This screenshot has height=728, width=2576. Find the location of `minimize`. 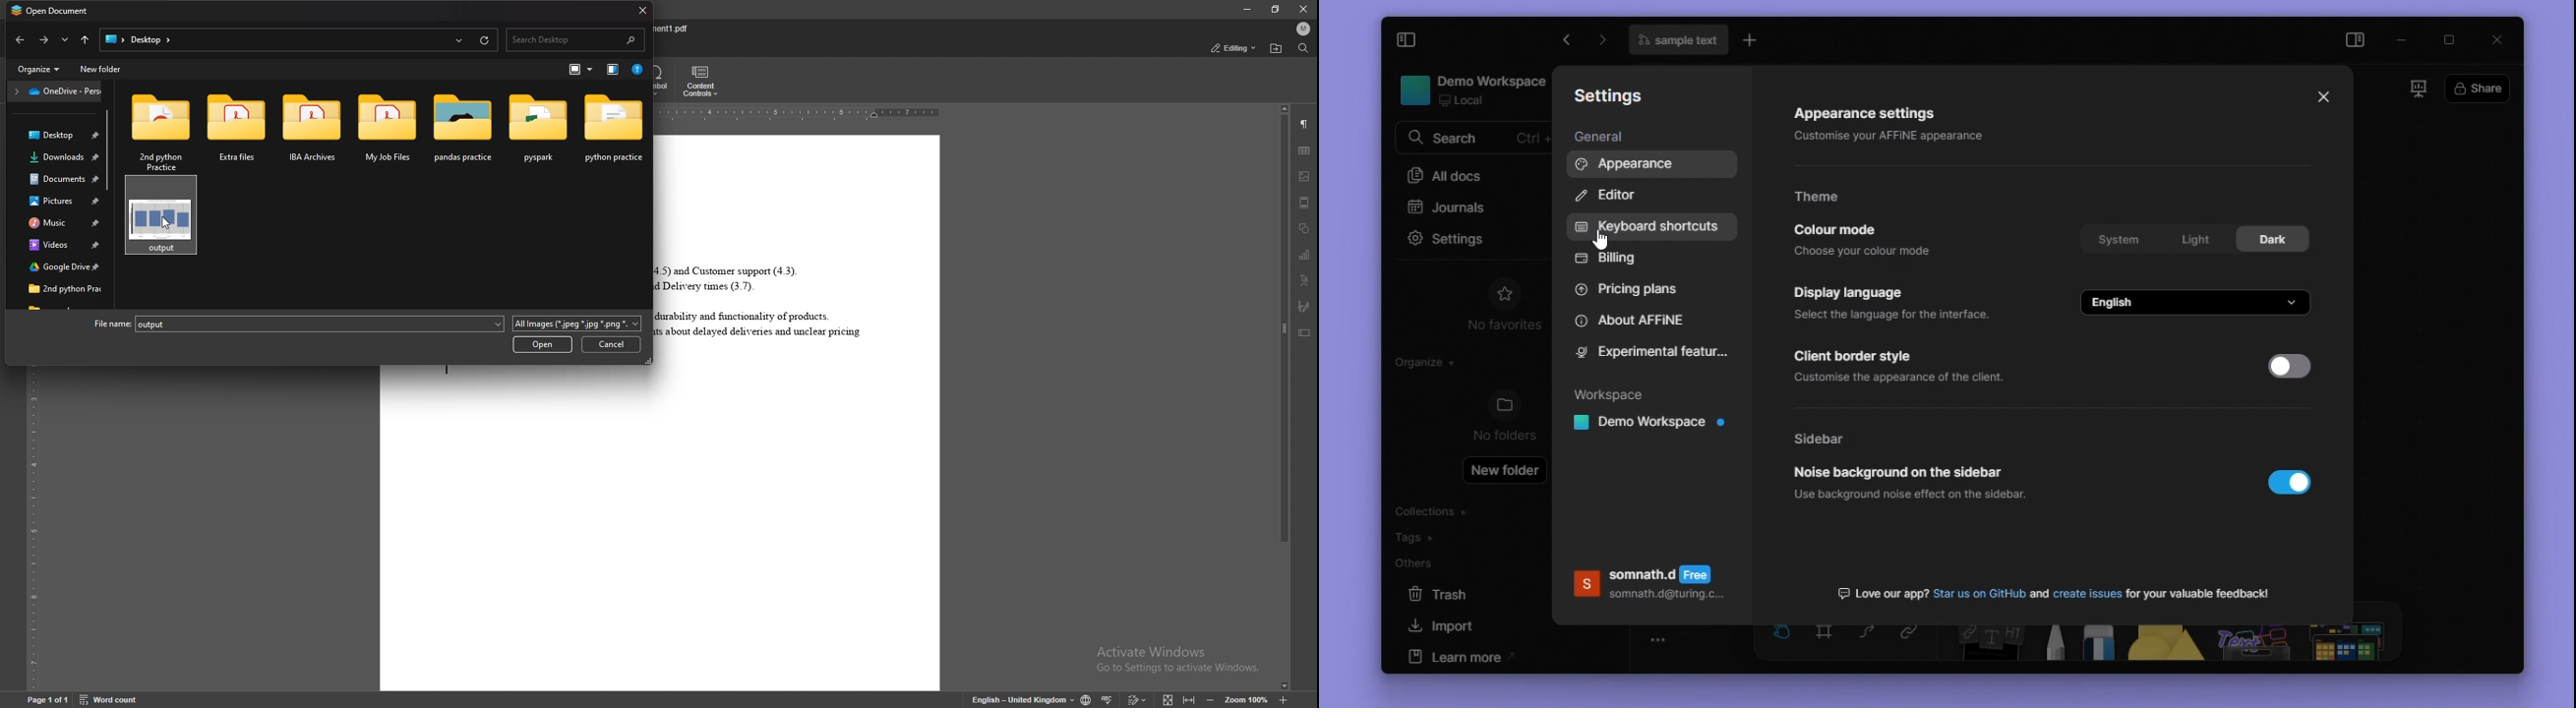

minimize is located at coordinates (1246, 9).